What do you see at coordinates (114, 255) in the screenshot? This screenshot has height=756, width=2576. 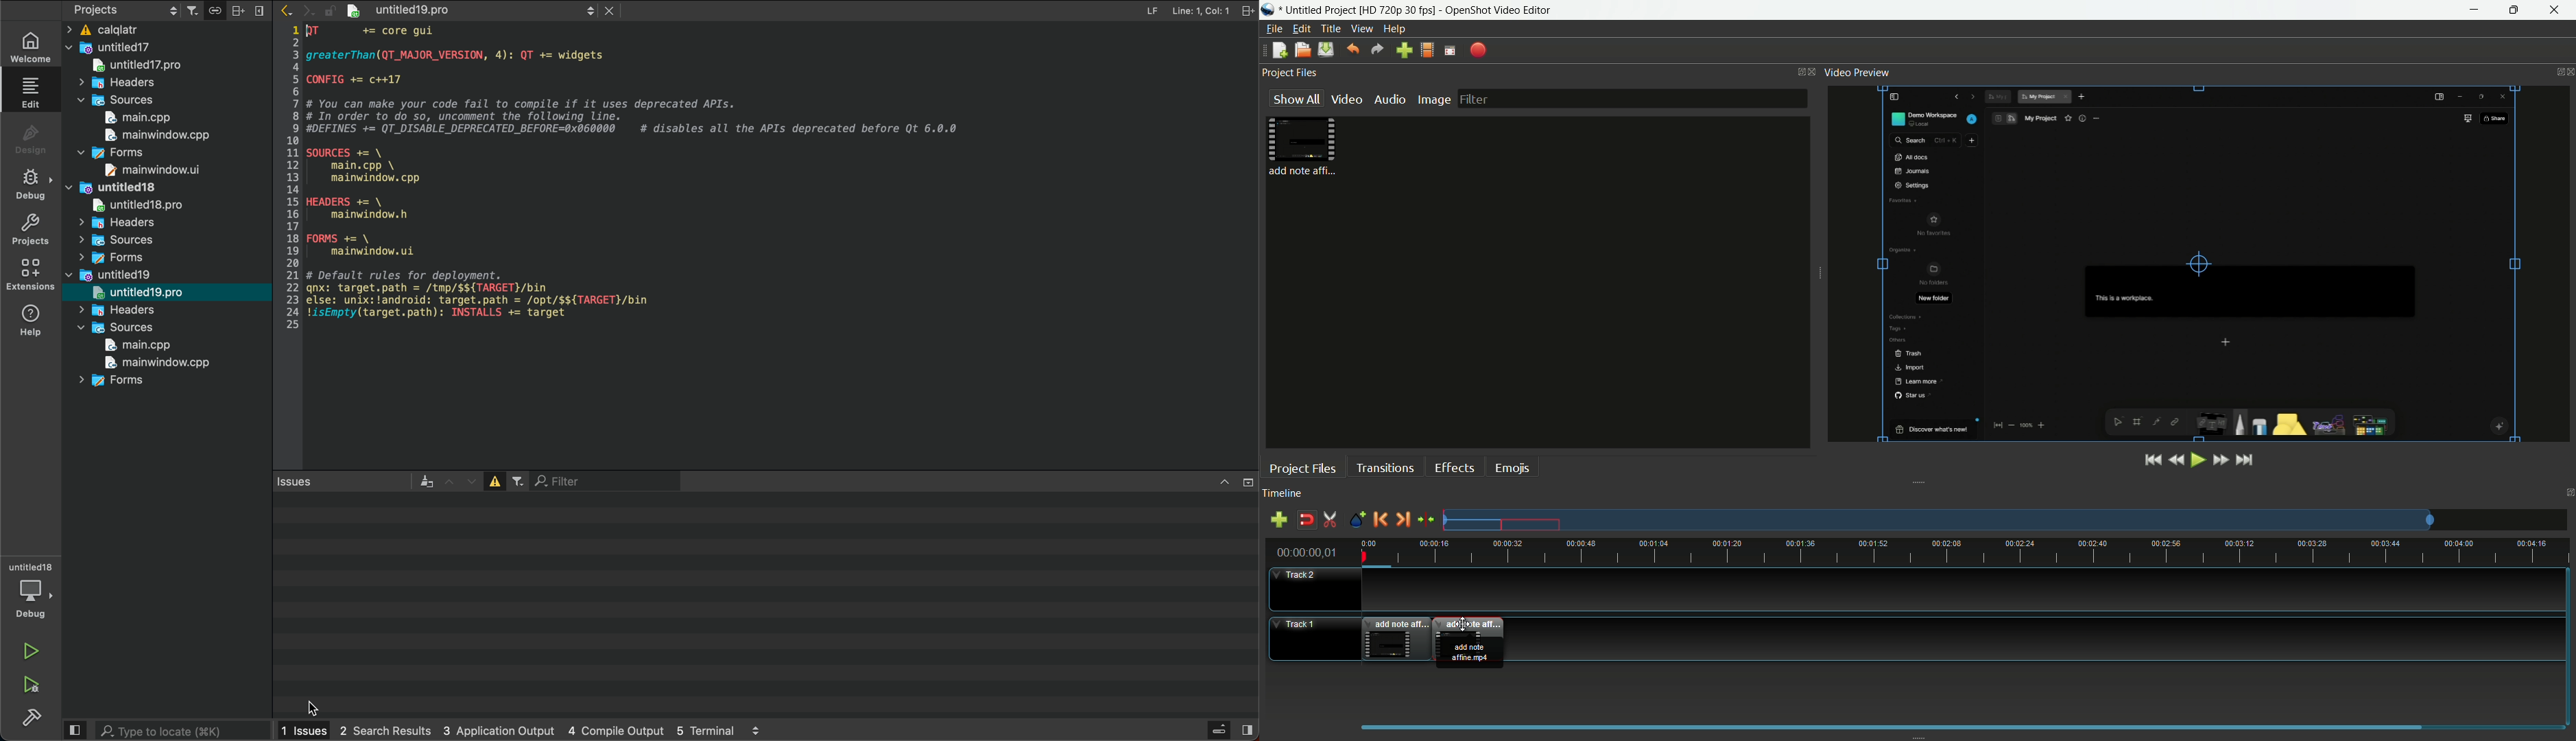 I see `forms` at bounding box center [114, 255].